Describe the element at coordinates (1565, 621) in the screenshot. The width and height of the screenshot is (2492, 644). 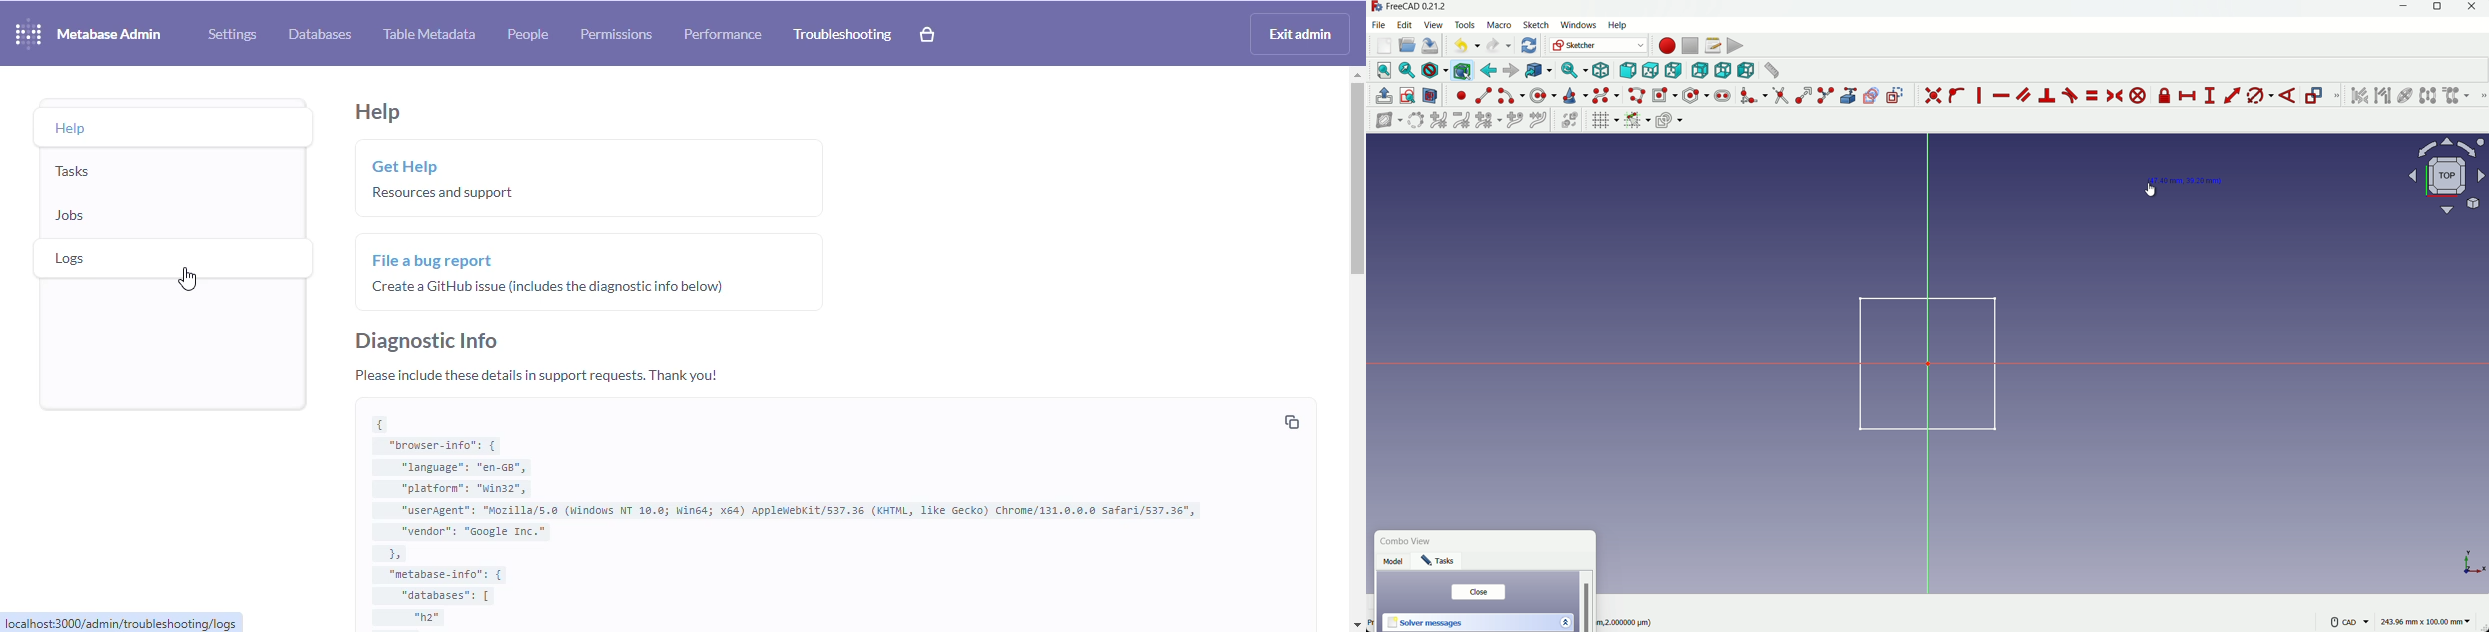
I see `Expand` at that location.